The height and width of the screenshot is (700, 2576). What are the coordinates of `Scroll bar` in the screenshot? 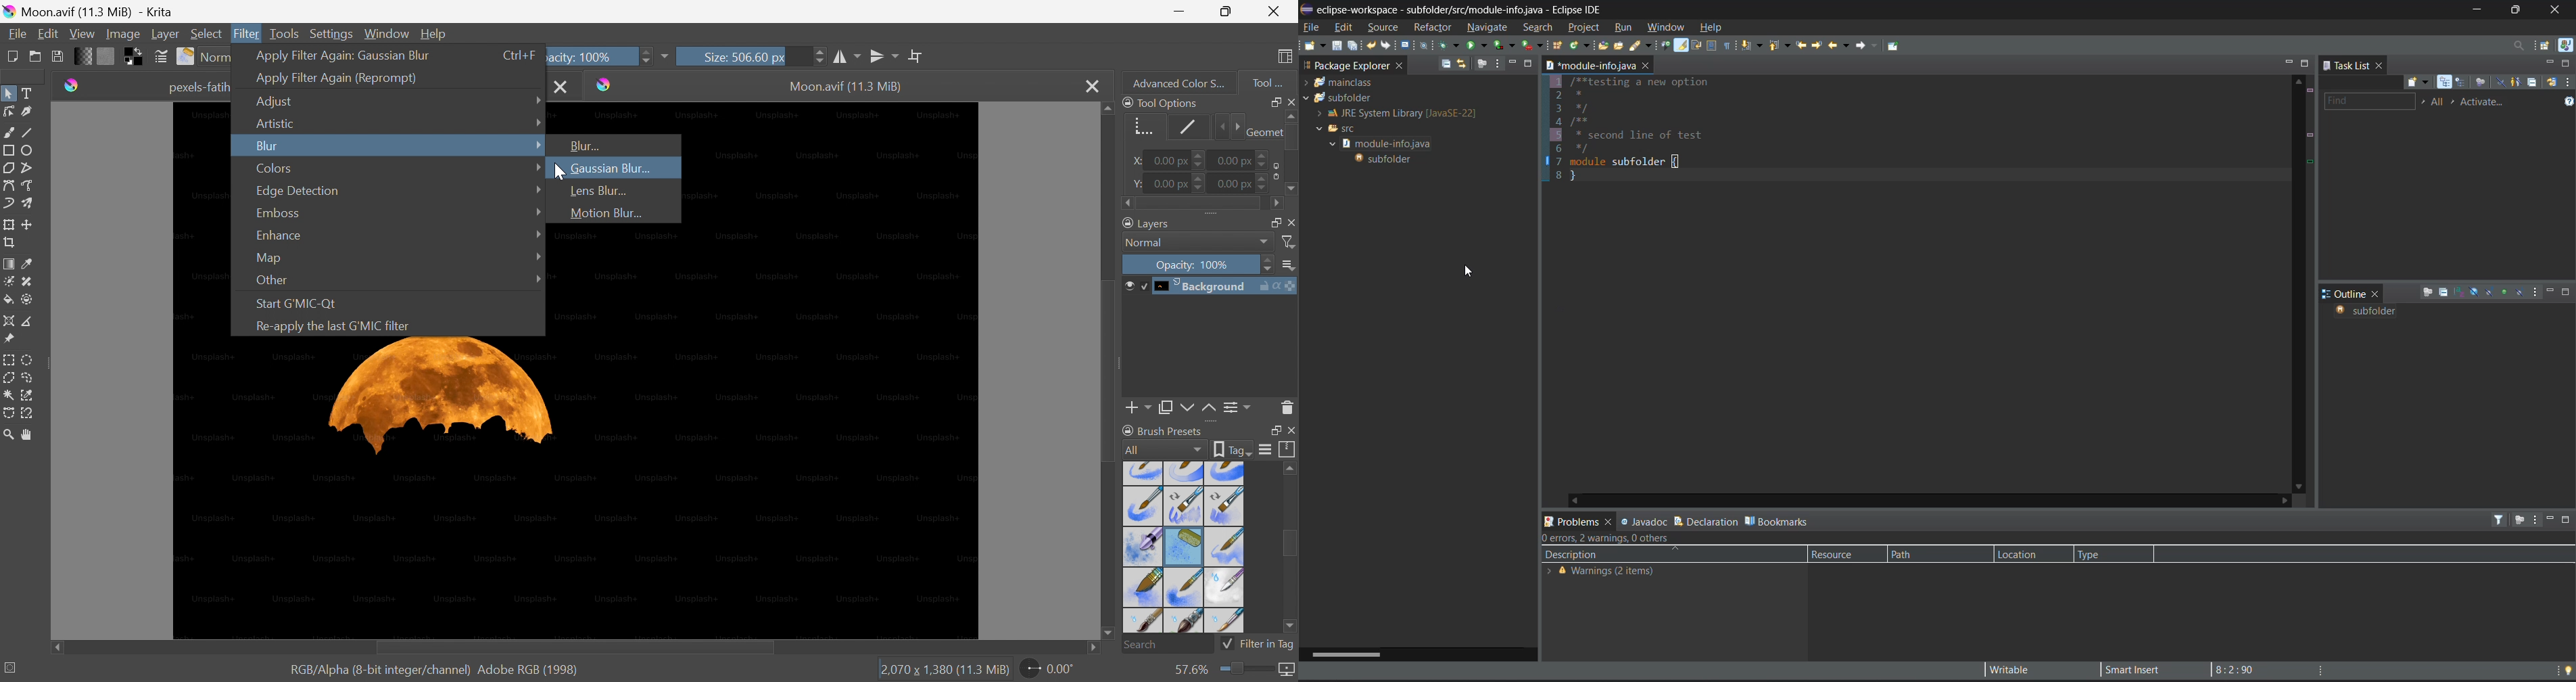 It's located at (573, 648).